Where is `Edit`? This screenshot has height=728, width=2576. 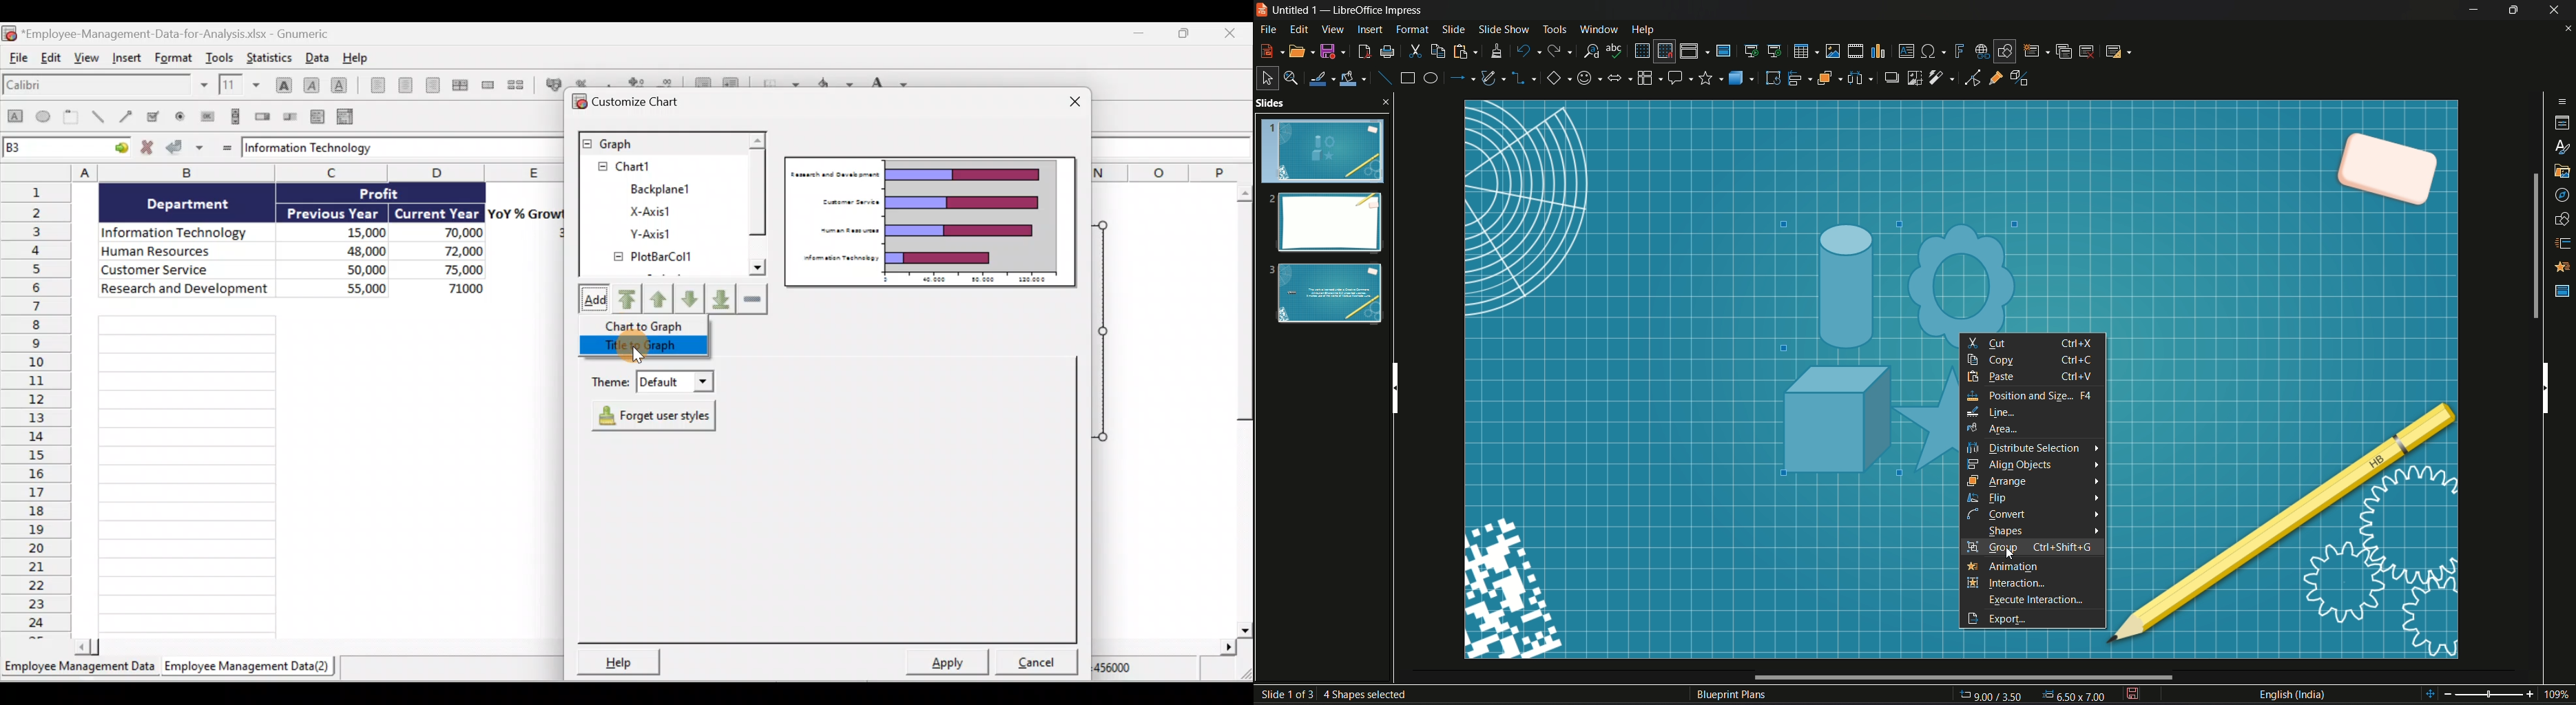 Edit is located at coordinates (1300, 30).